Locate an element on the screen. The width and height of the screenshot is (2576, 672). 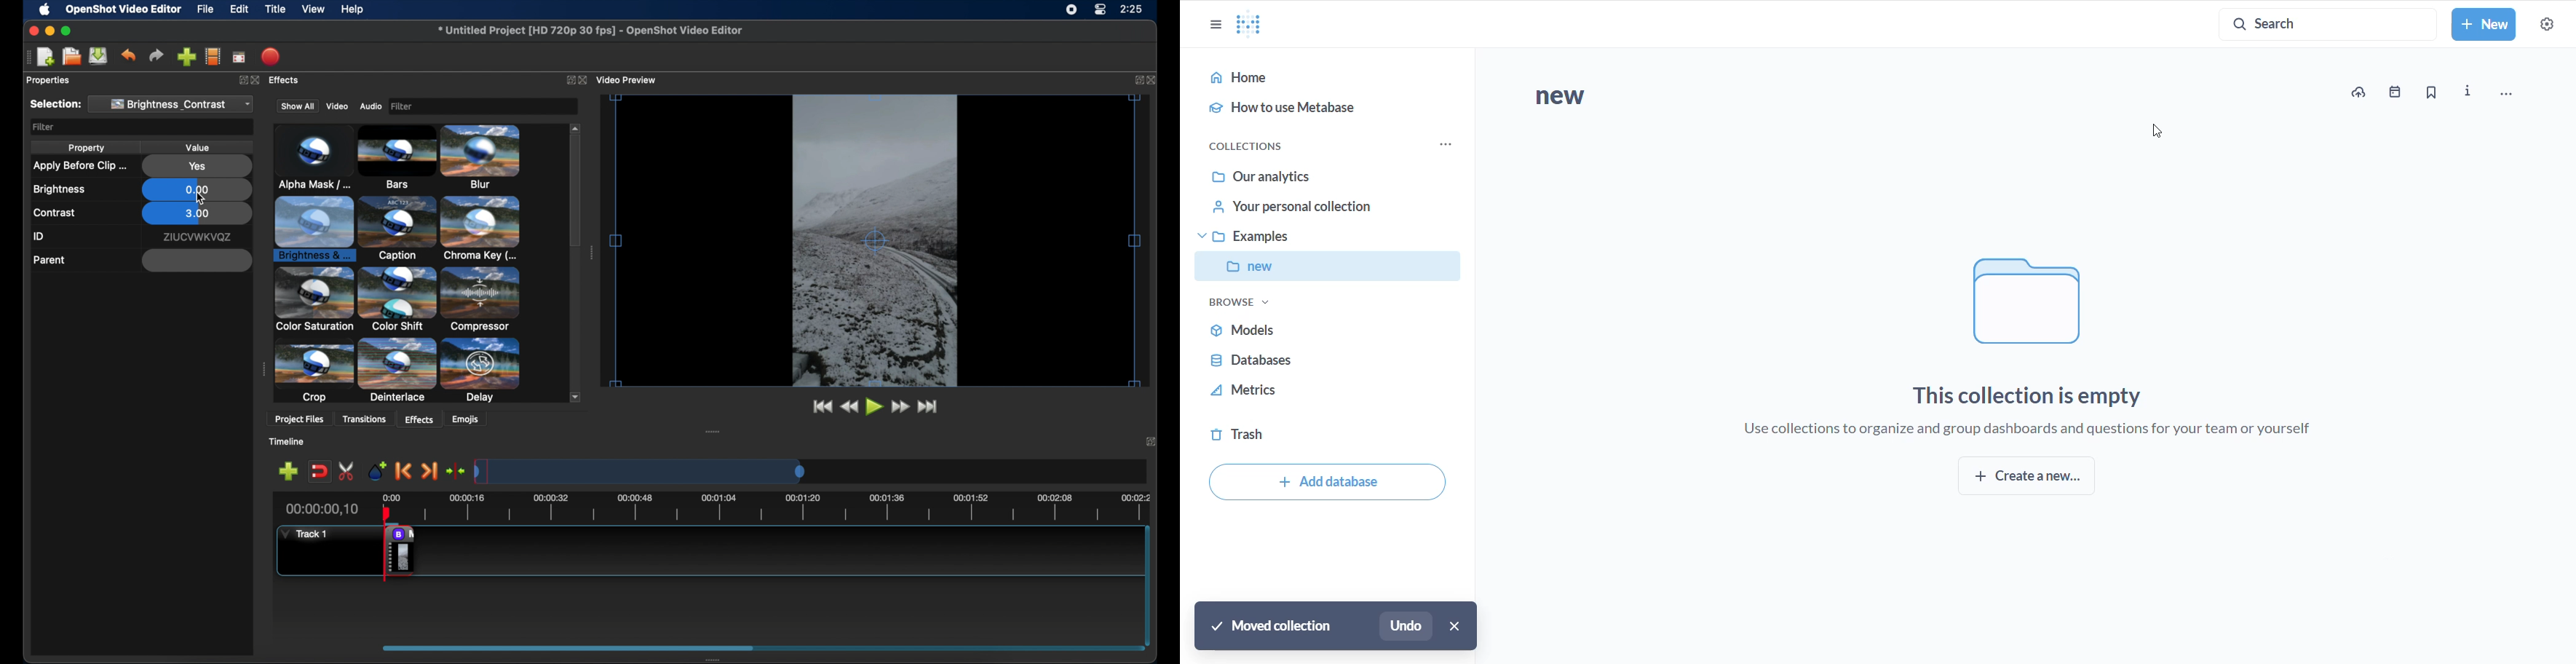
Filter is located at coordinates (480, 105).